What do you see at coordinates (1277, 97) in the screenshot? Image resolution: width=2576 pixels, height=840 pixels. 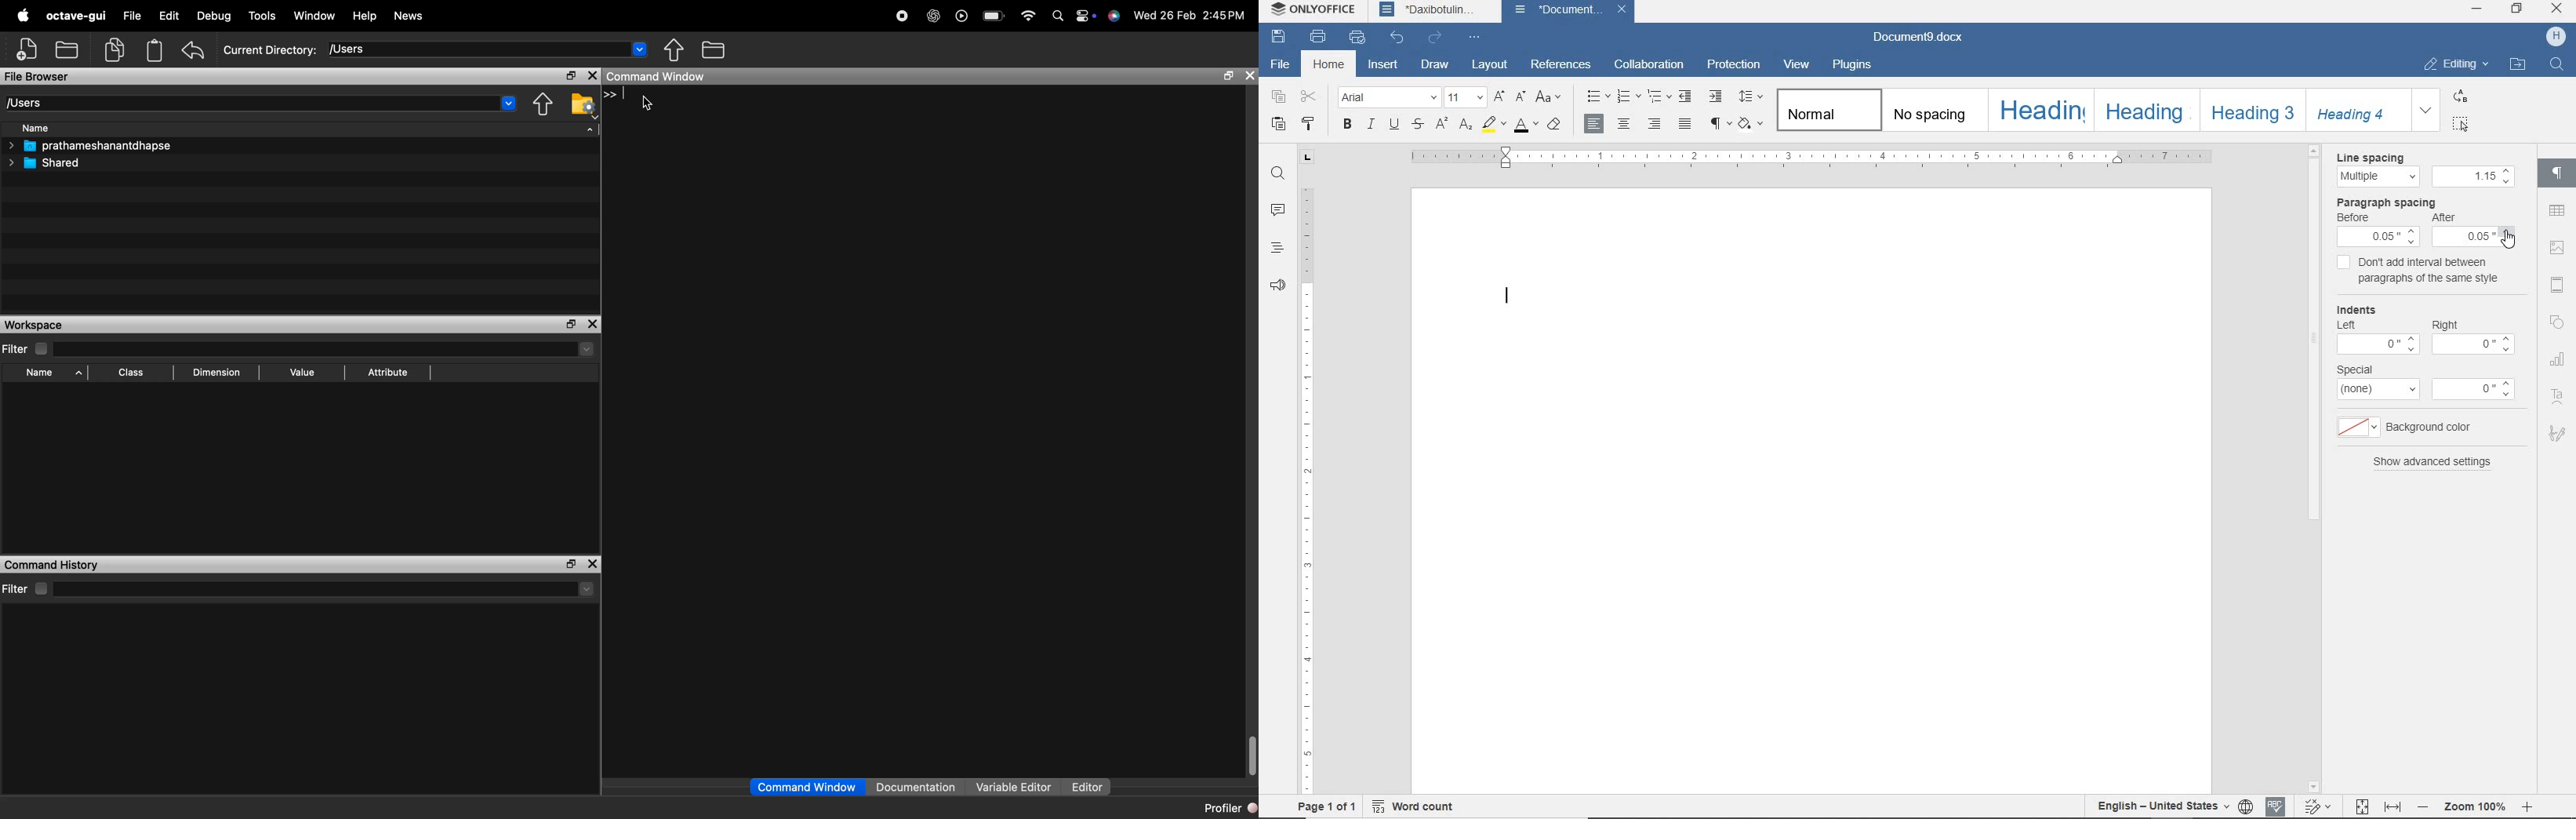 I see `copy` at bounding box center [1277, 97].